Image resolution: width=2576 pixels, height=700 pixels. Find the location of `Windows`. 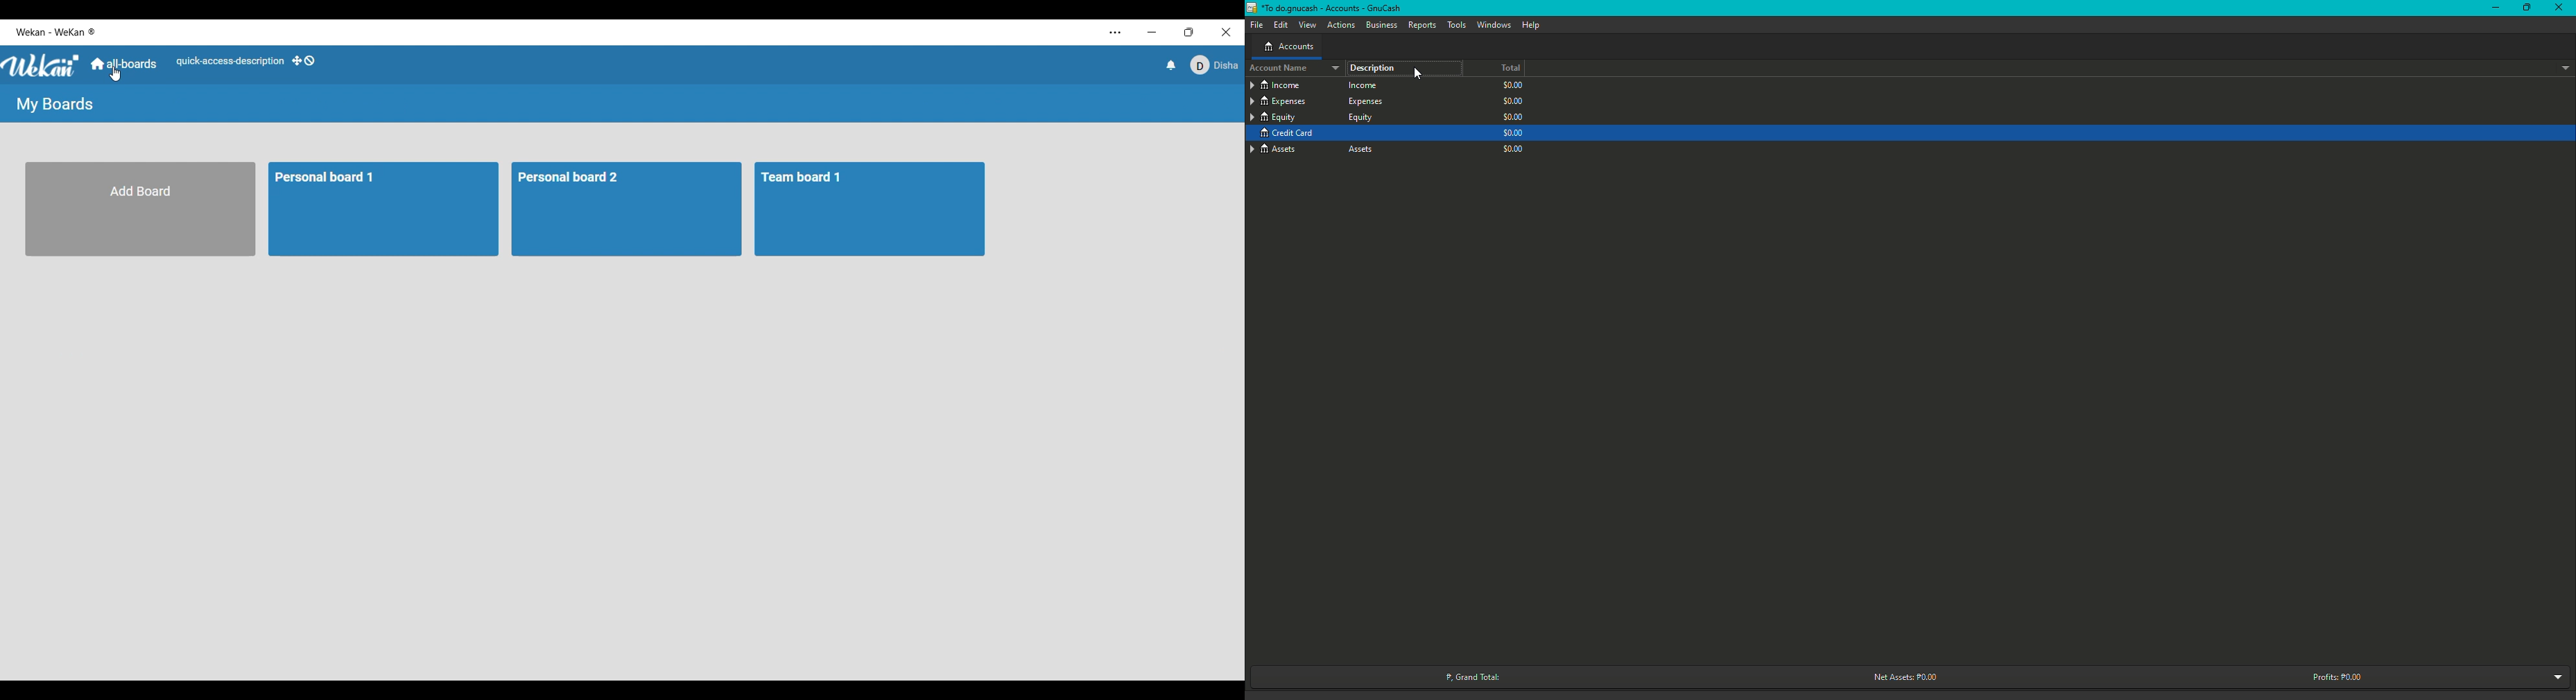

Windows is located at coordinates (1492, 26).